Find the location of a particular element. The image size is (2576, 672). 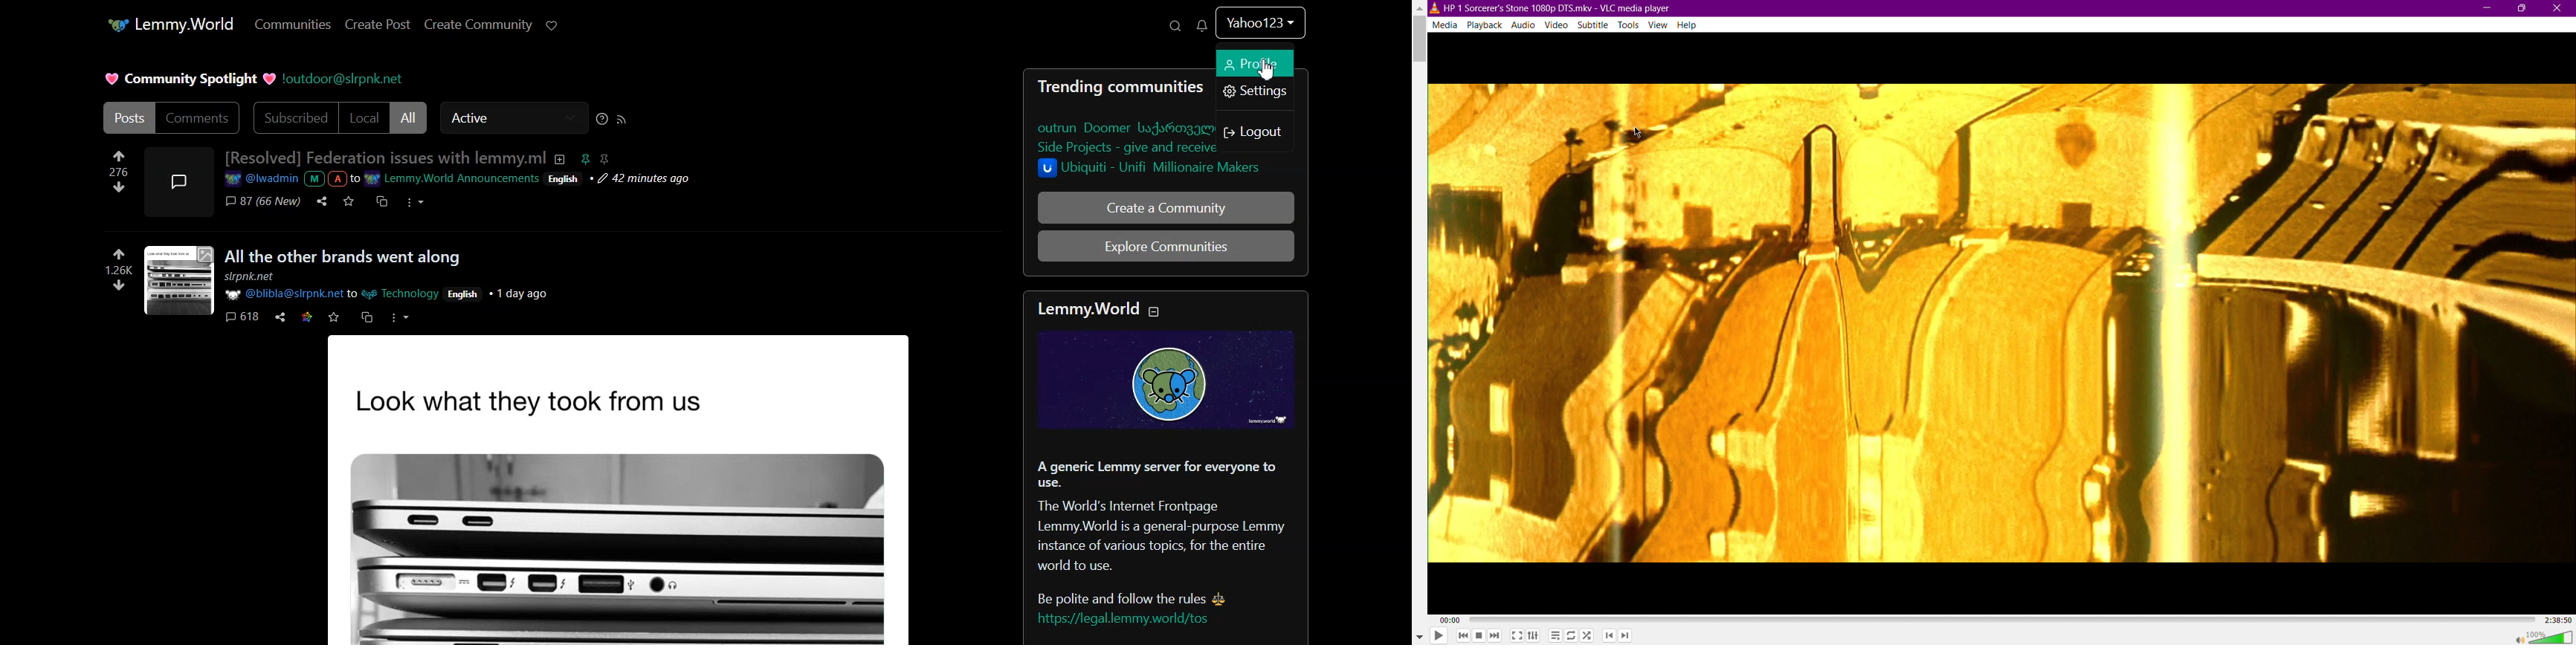

Create Post is located at coordinates (378, 25).